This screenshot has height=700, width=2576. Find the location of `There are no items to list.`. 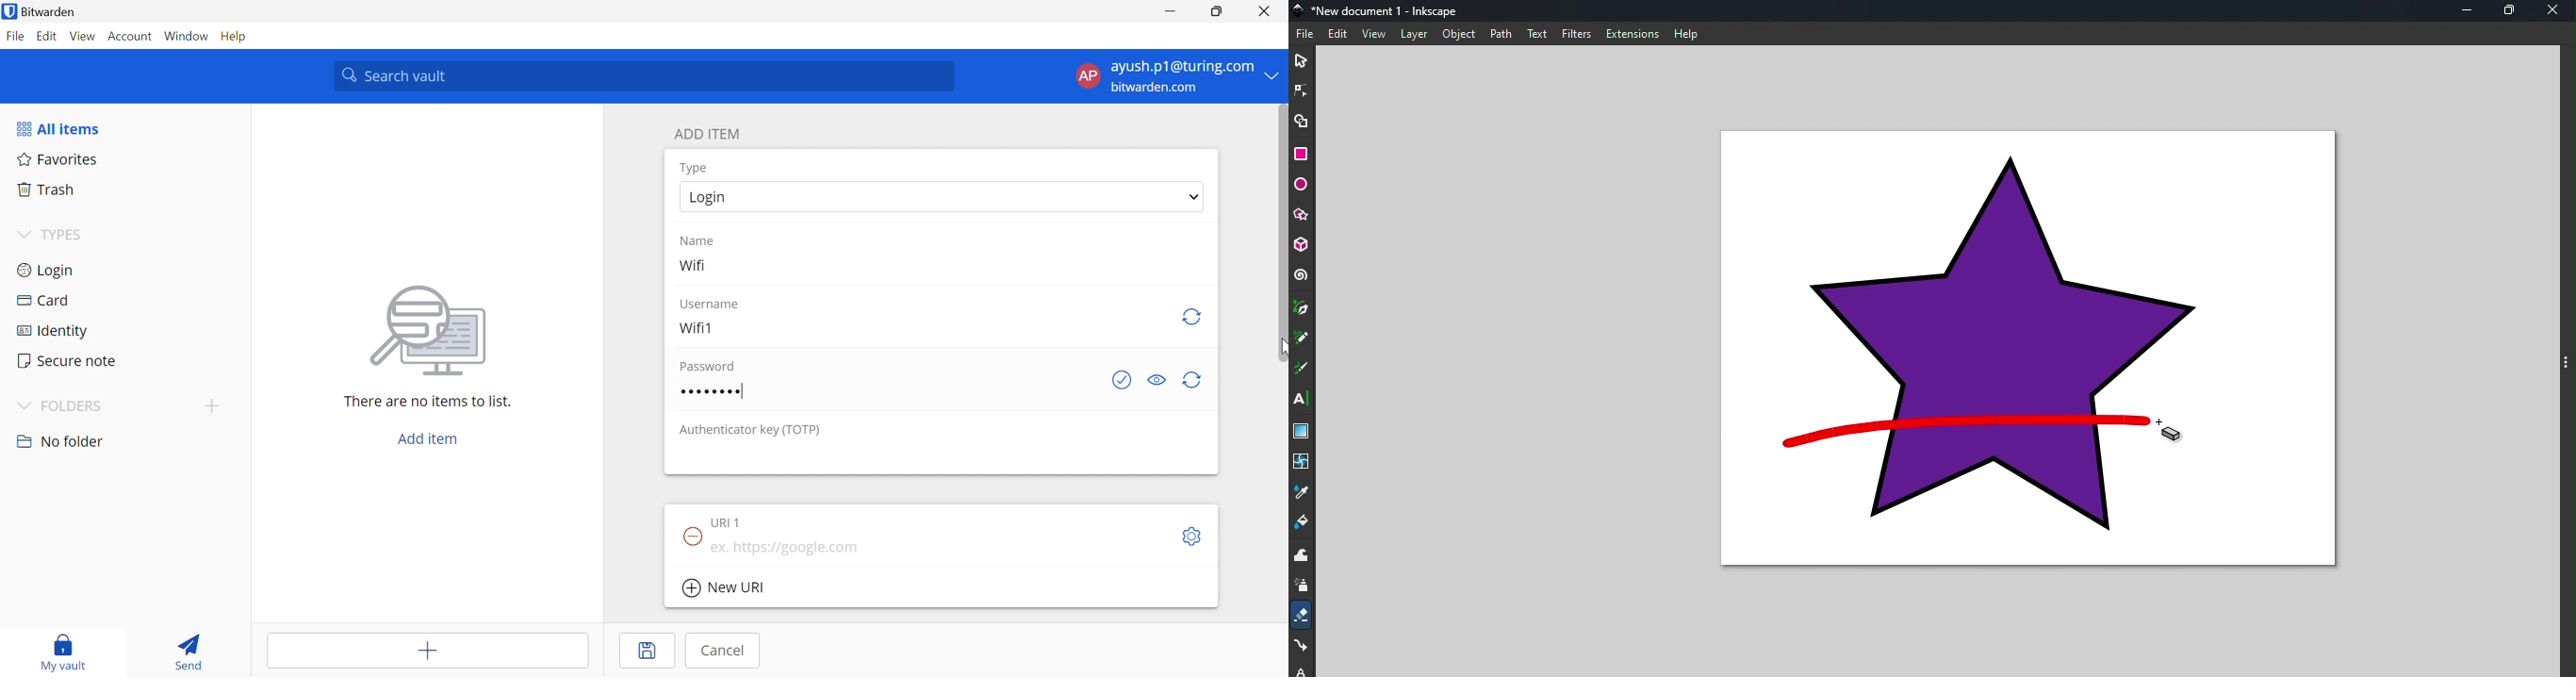

There are no items to list. is located at coordinates (429, 400).